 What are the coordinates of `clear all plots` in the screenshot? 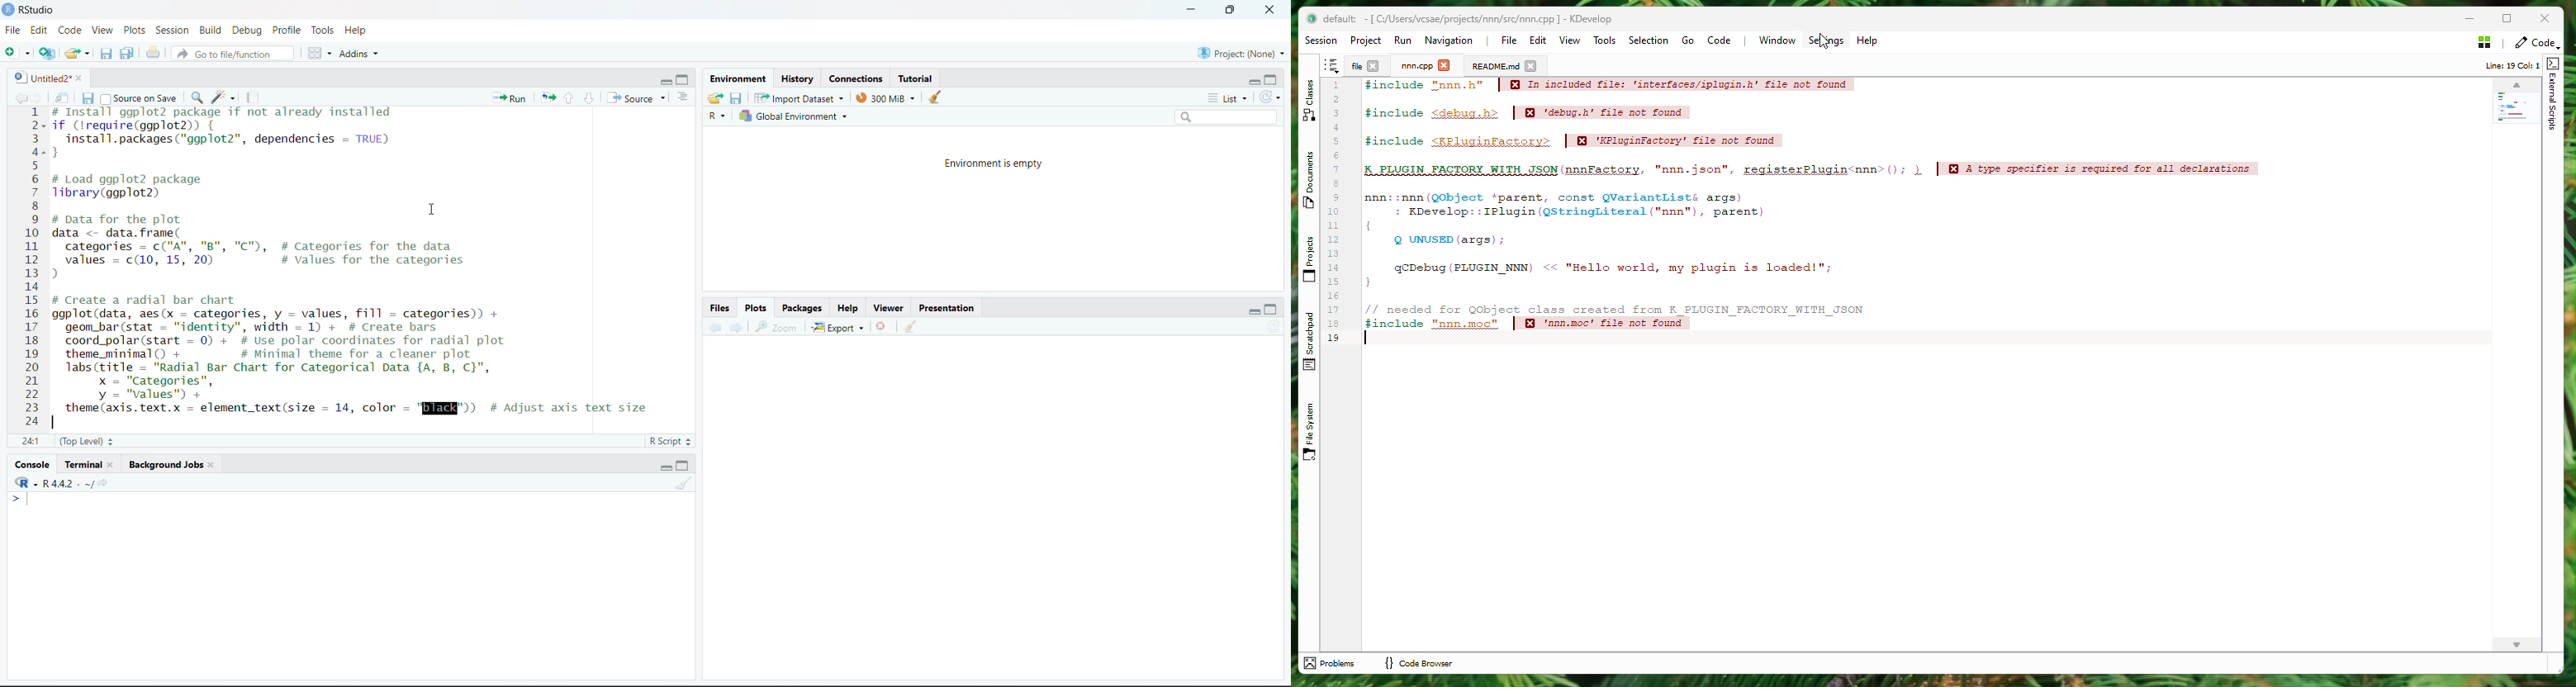 It's located at (912, 327).